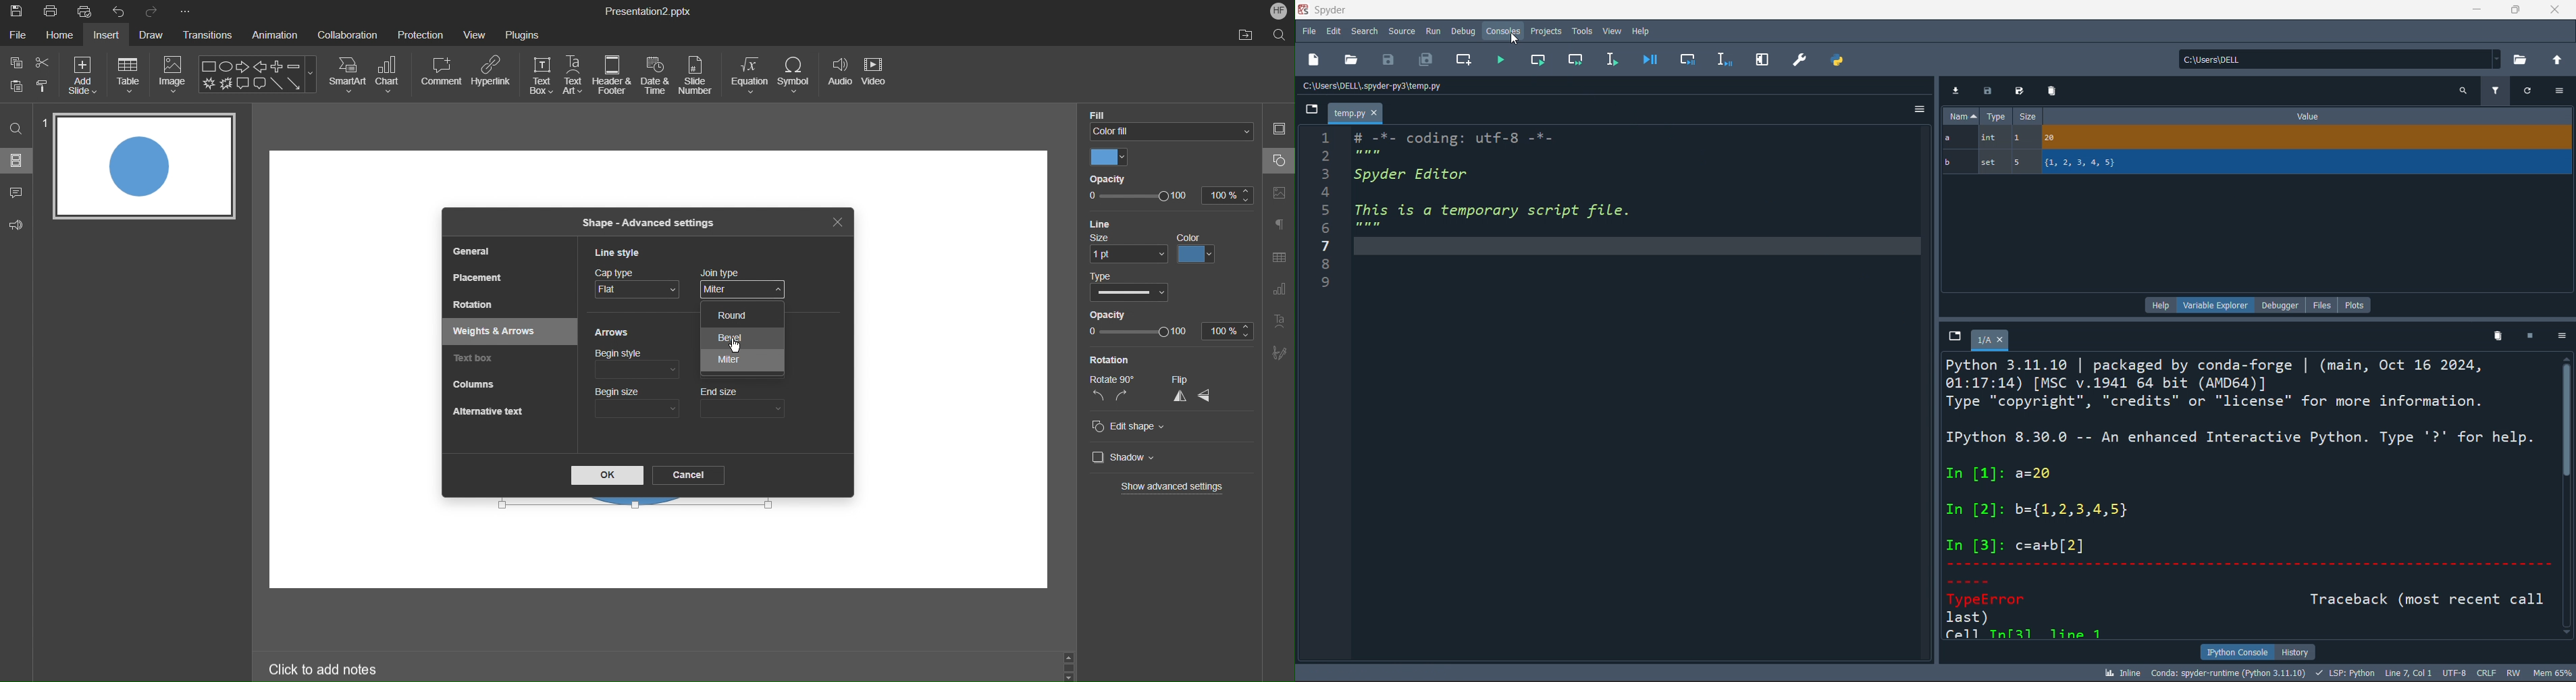 Image resolution: width=2576 pixels, height=700 pixels. I want to click on edit, so click(1333, 33).